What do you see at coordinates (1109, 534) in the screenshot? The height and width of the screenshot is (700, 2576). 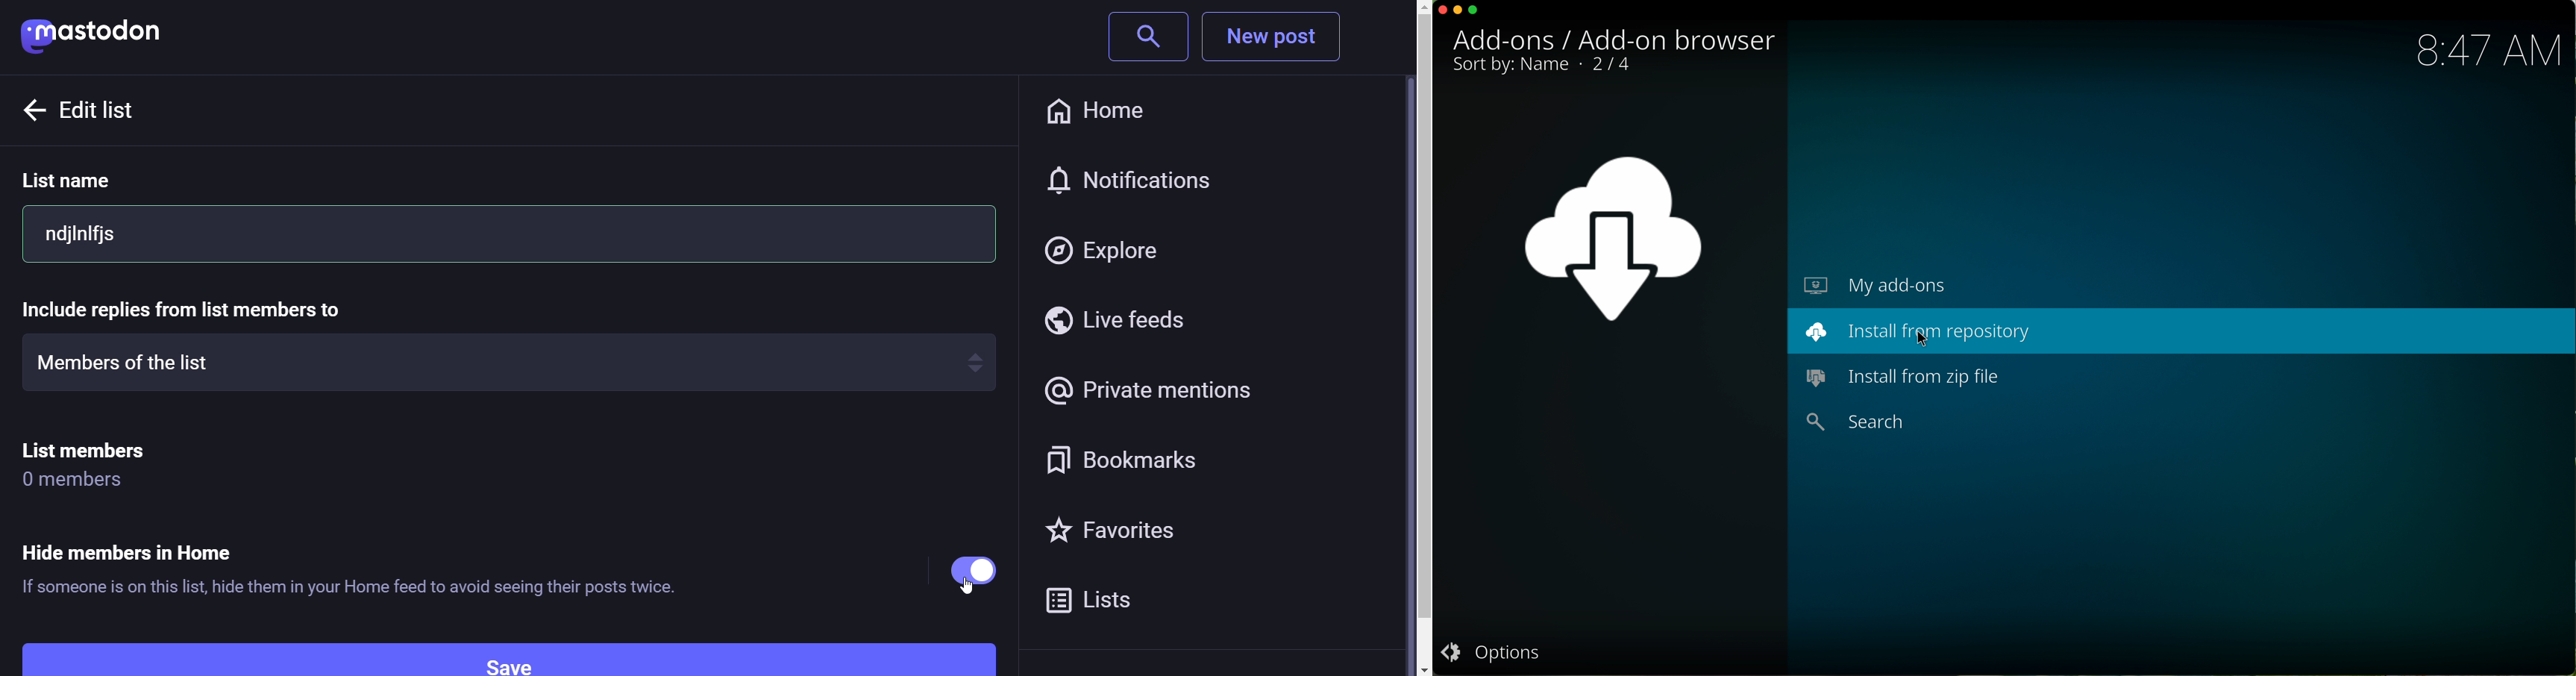 I see `favorites` at bounding box center [1109, 534].